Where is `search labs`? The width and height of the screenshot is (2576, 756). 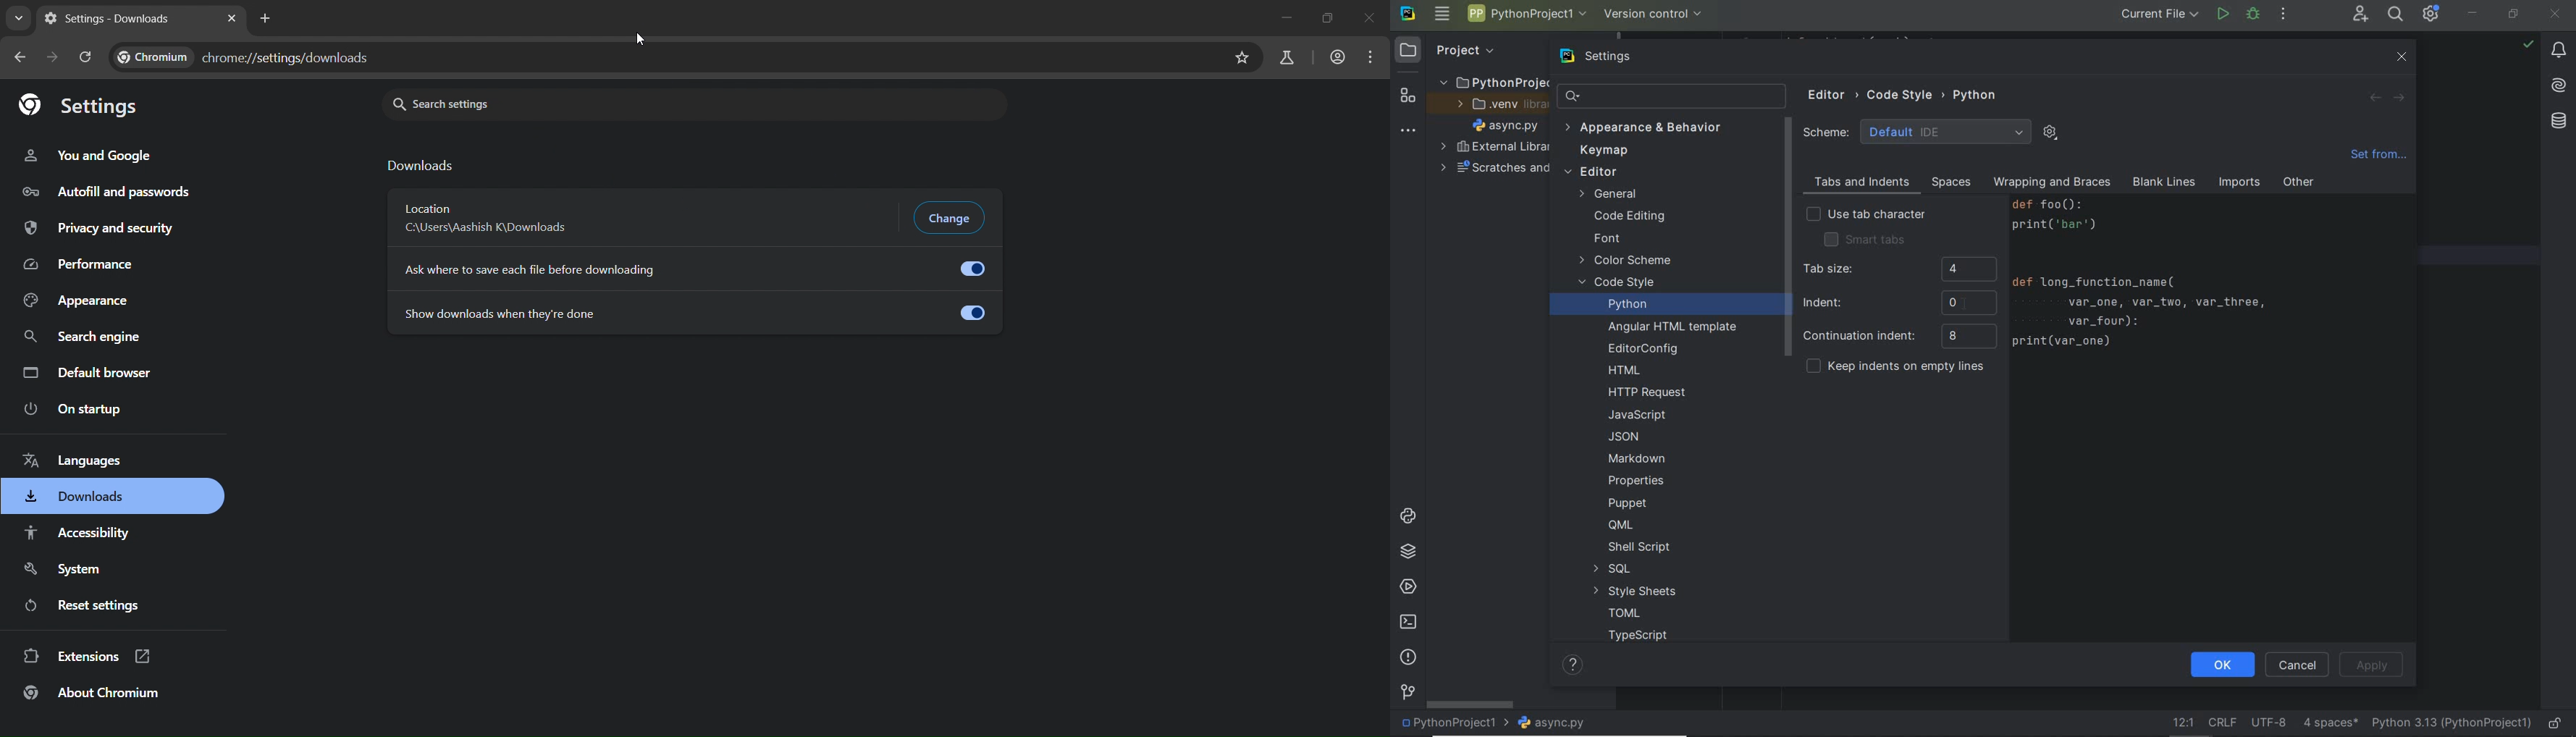
search labs is located at coordinates (1286, 57).